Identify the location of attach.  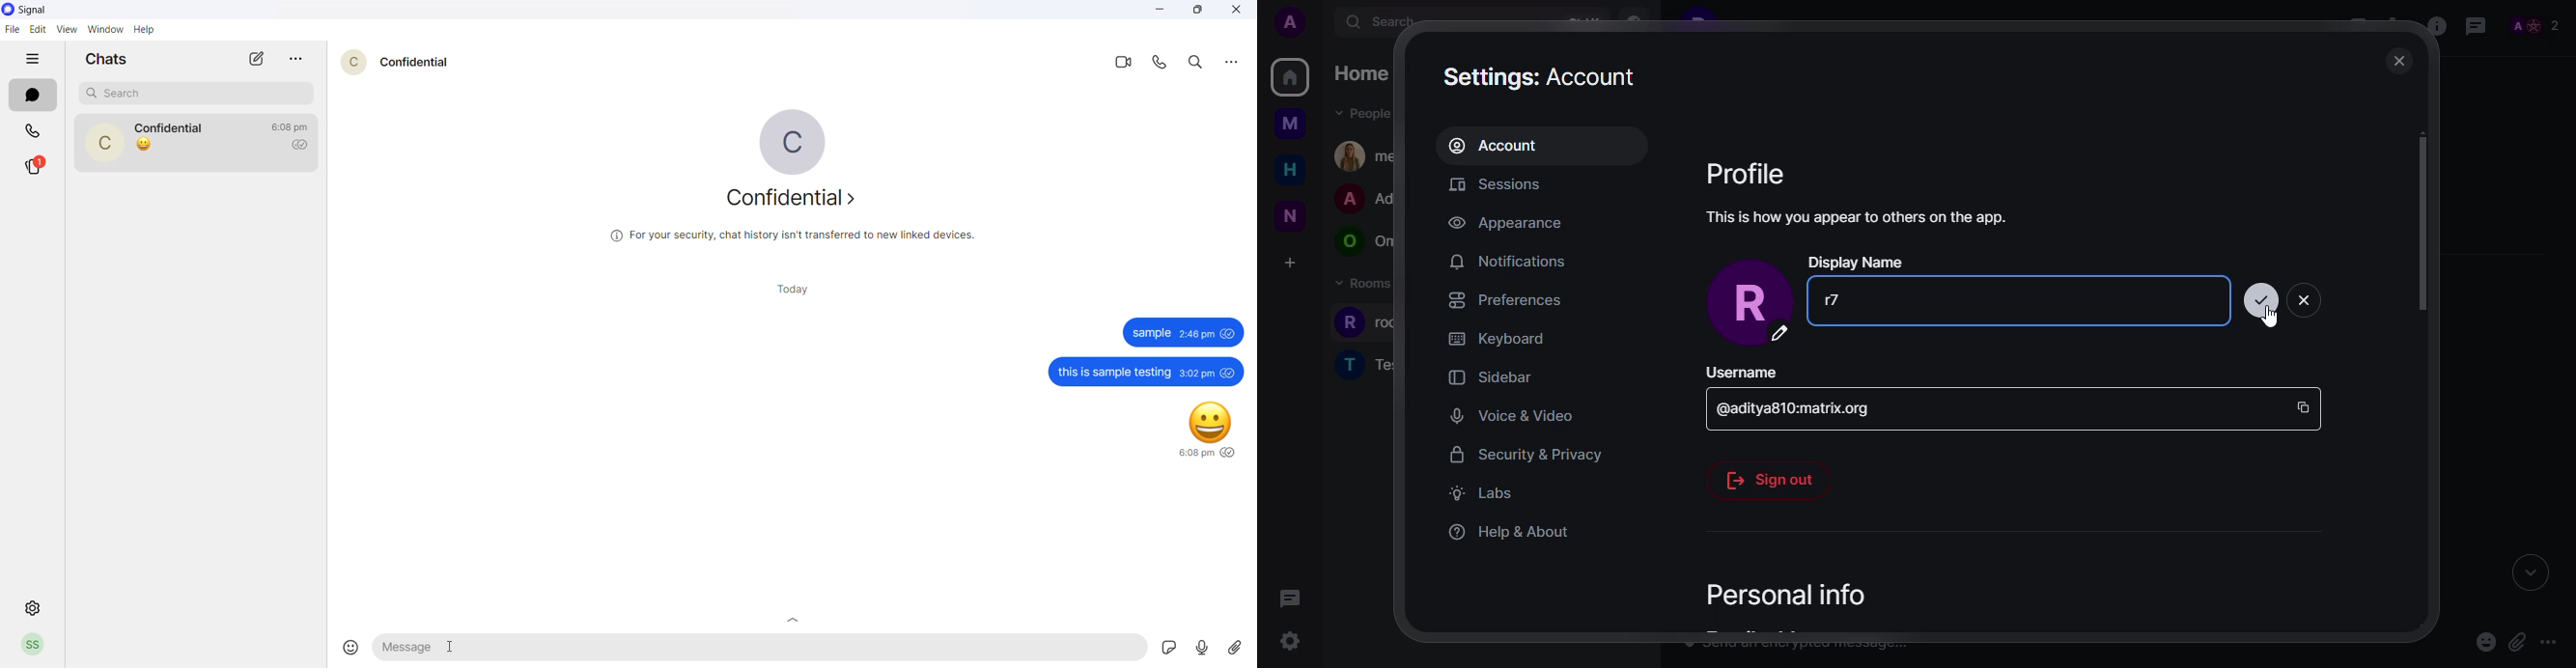
(2518, 643).